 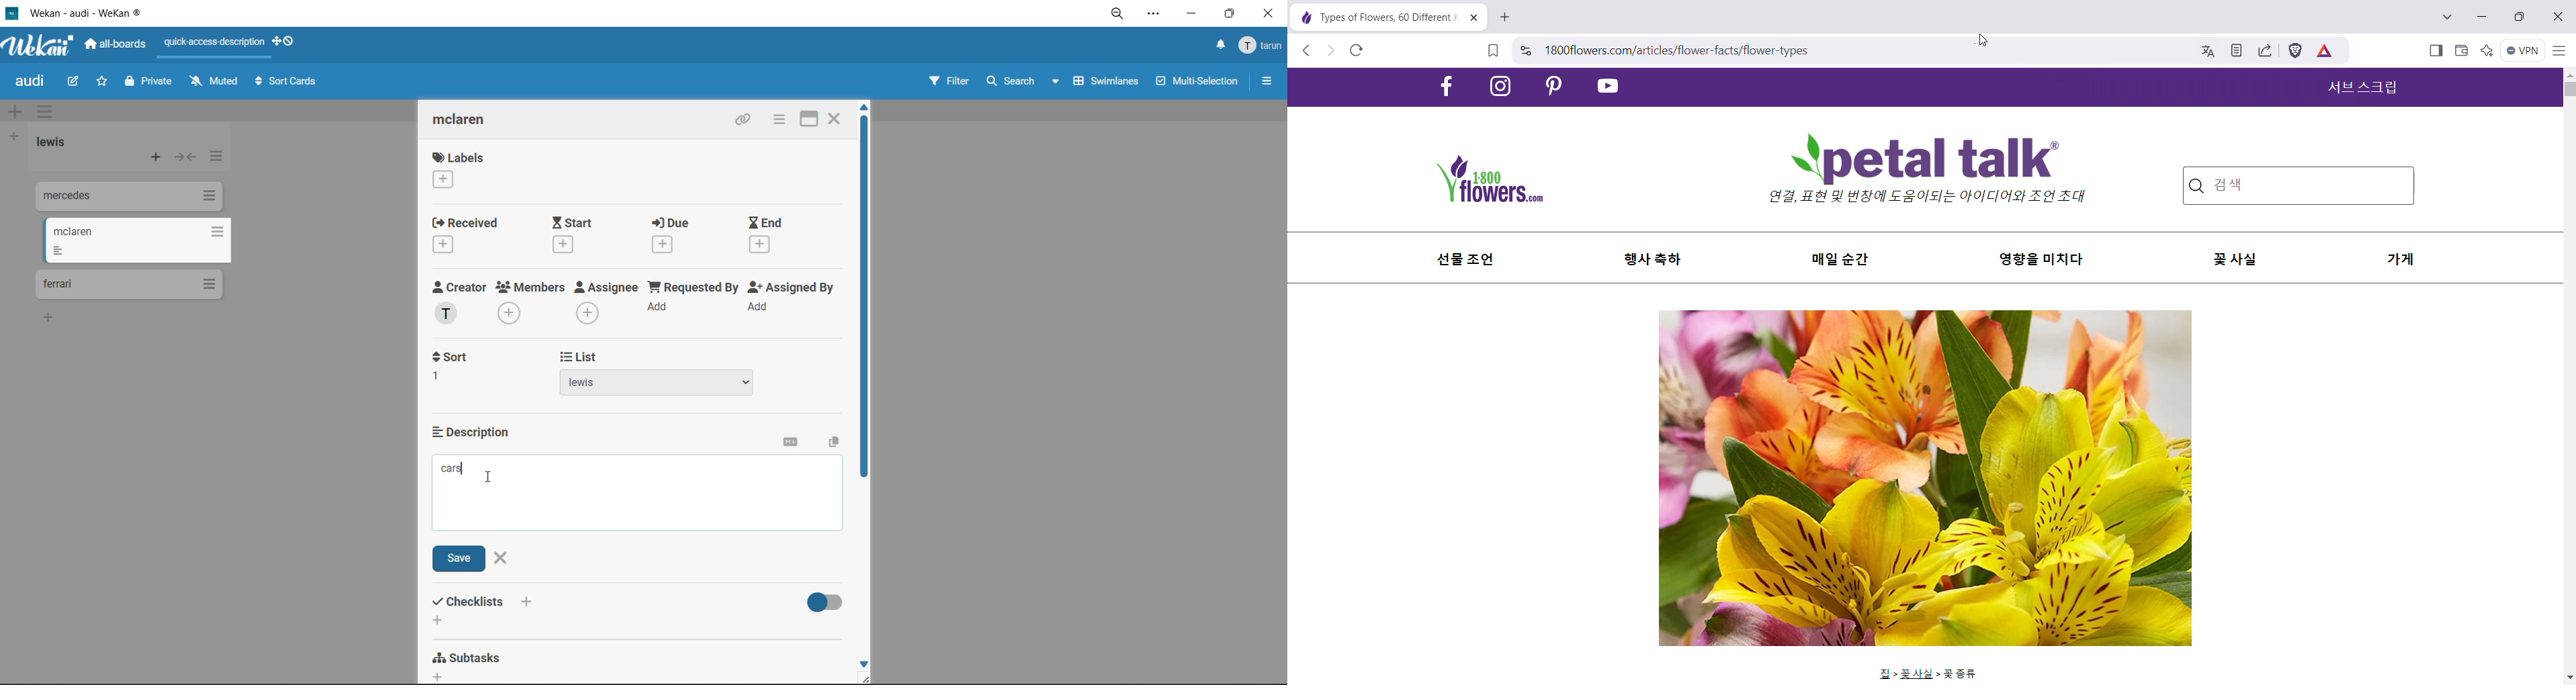 I want to click on add list, so click(x=13, y=137).